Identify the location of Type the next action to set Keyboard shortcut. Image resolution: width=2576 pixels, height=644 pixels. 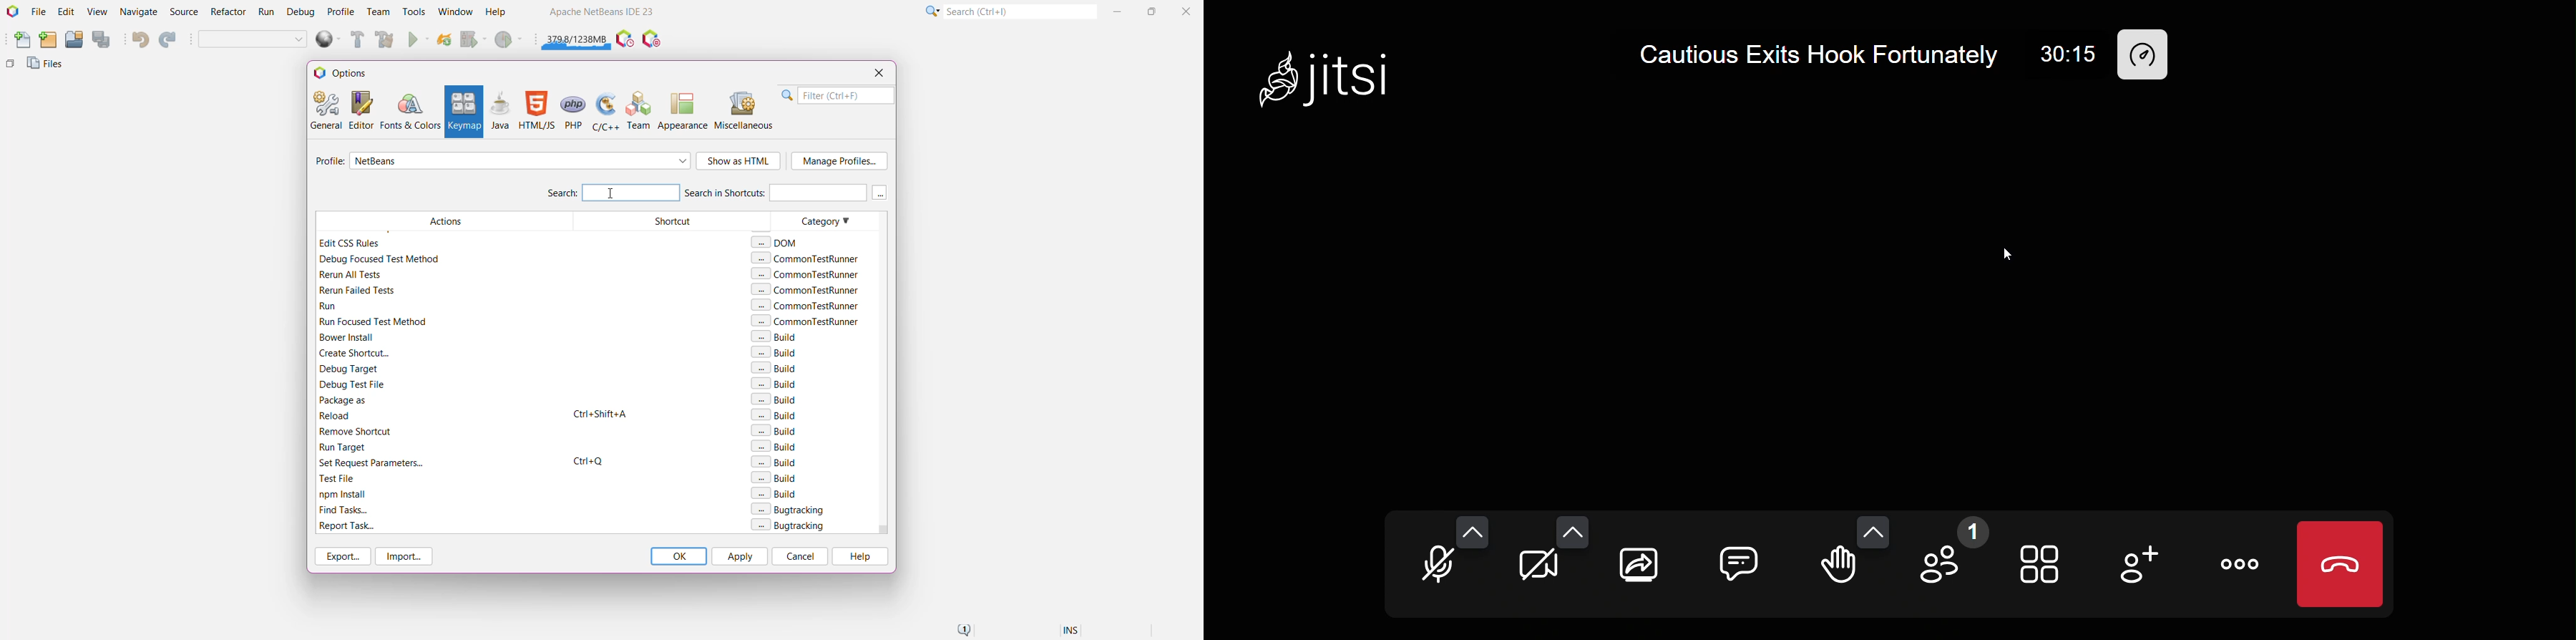
(631, 193).